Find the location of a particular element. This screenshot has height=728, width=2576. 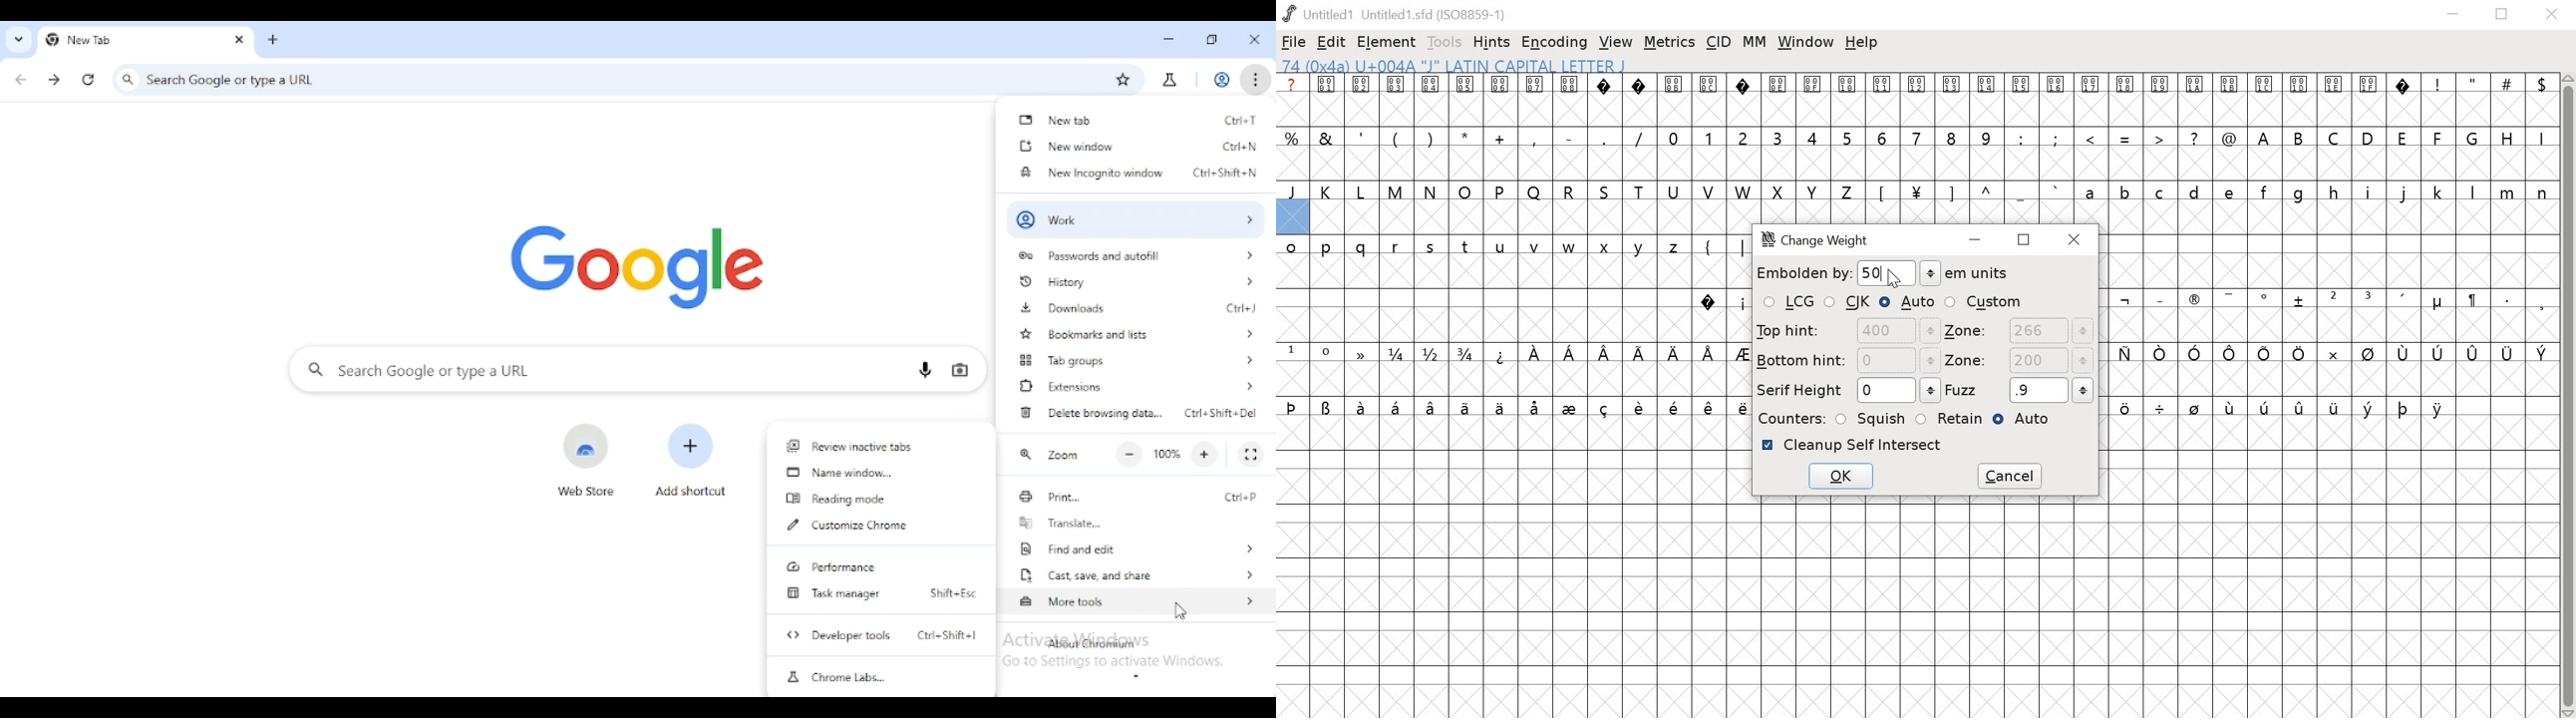

restore down is located at coordinates (2025, 239).